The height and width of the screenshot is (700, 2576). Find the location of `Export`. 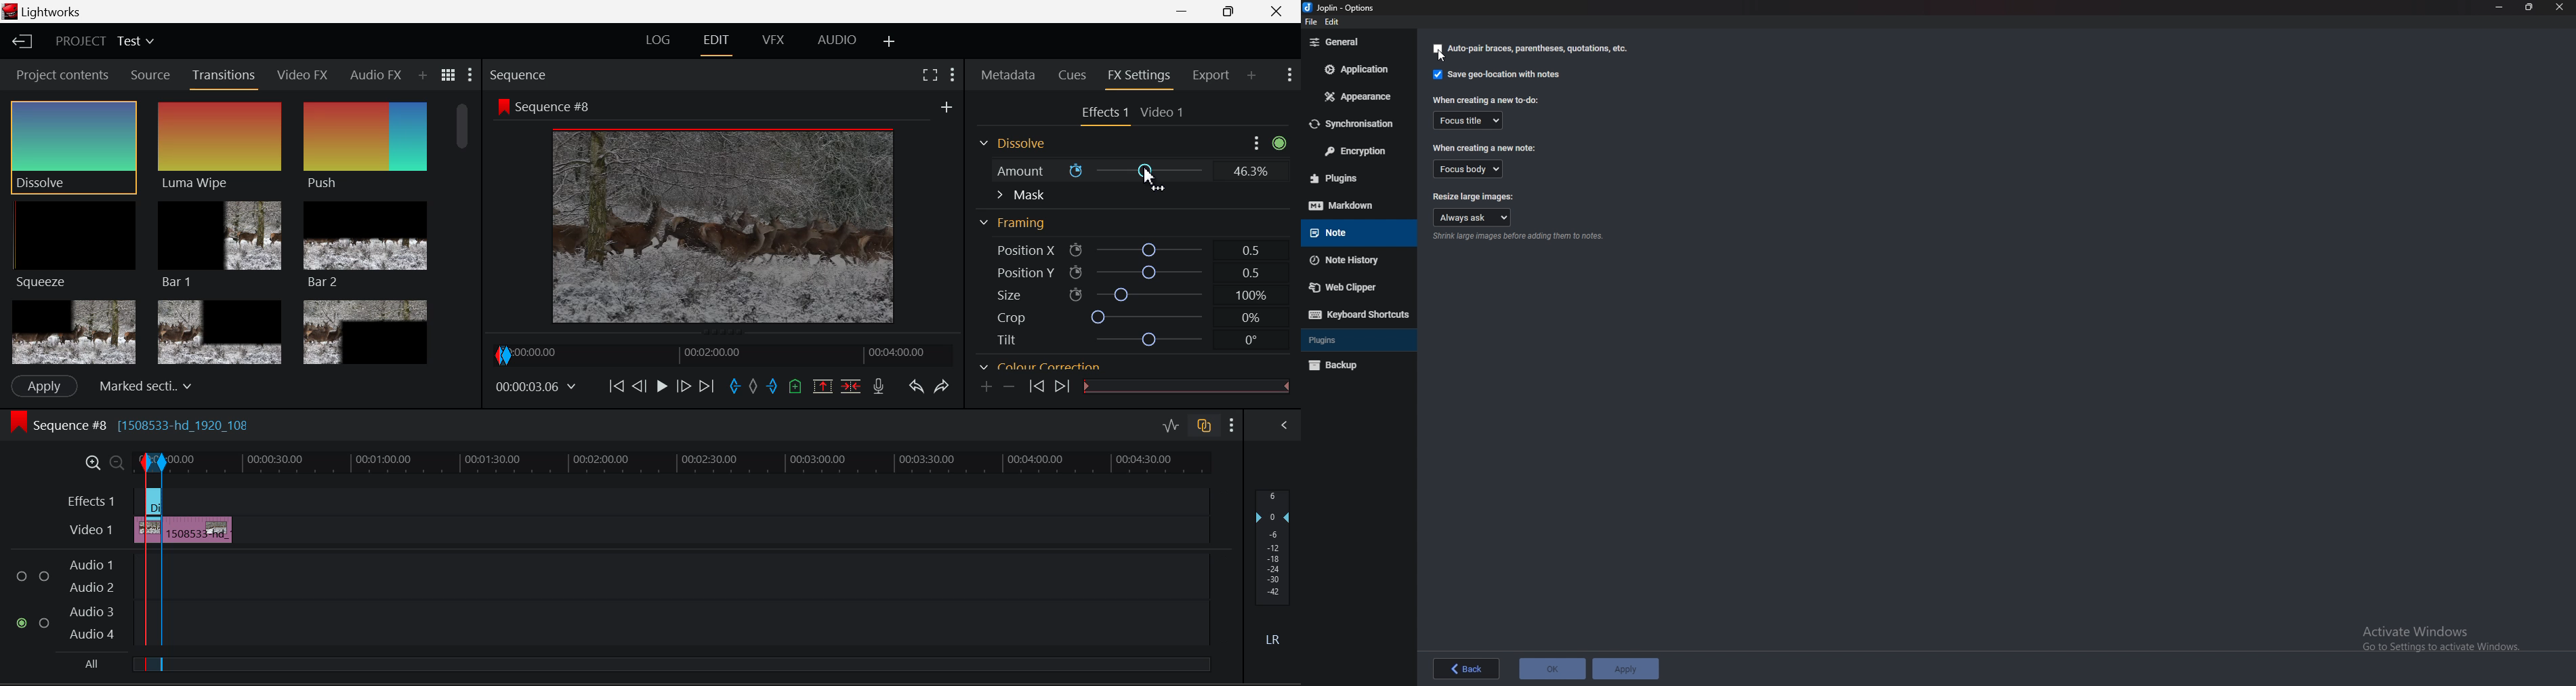

Export is located at coordinates (1214, 75).